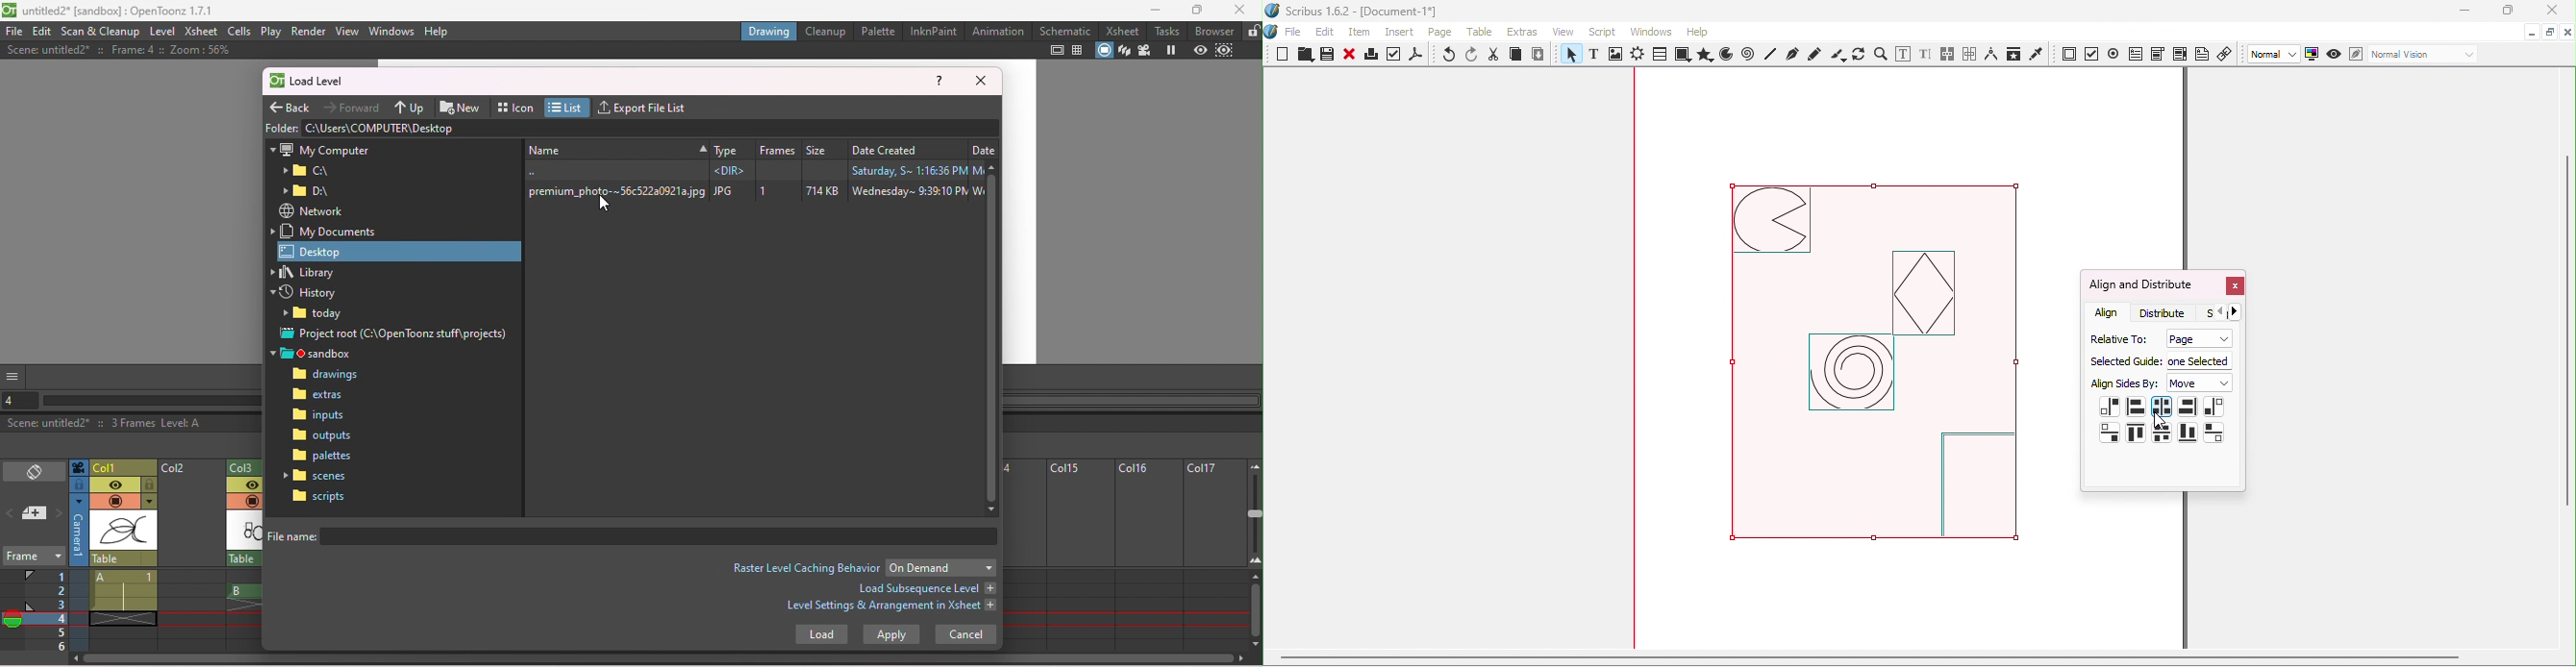  Describe the element at coordinates (152, 401) in the screenshot. I see `Horizontal scroll bar` at that location.